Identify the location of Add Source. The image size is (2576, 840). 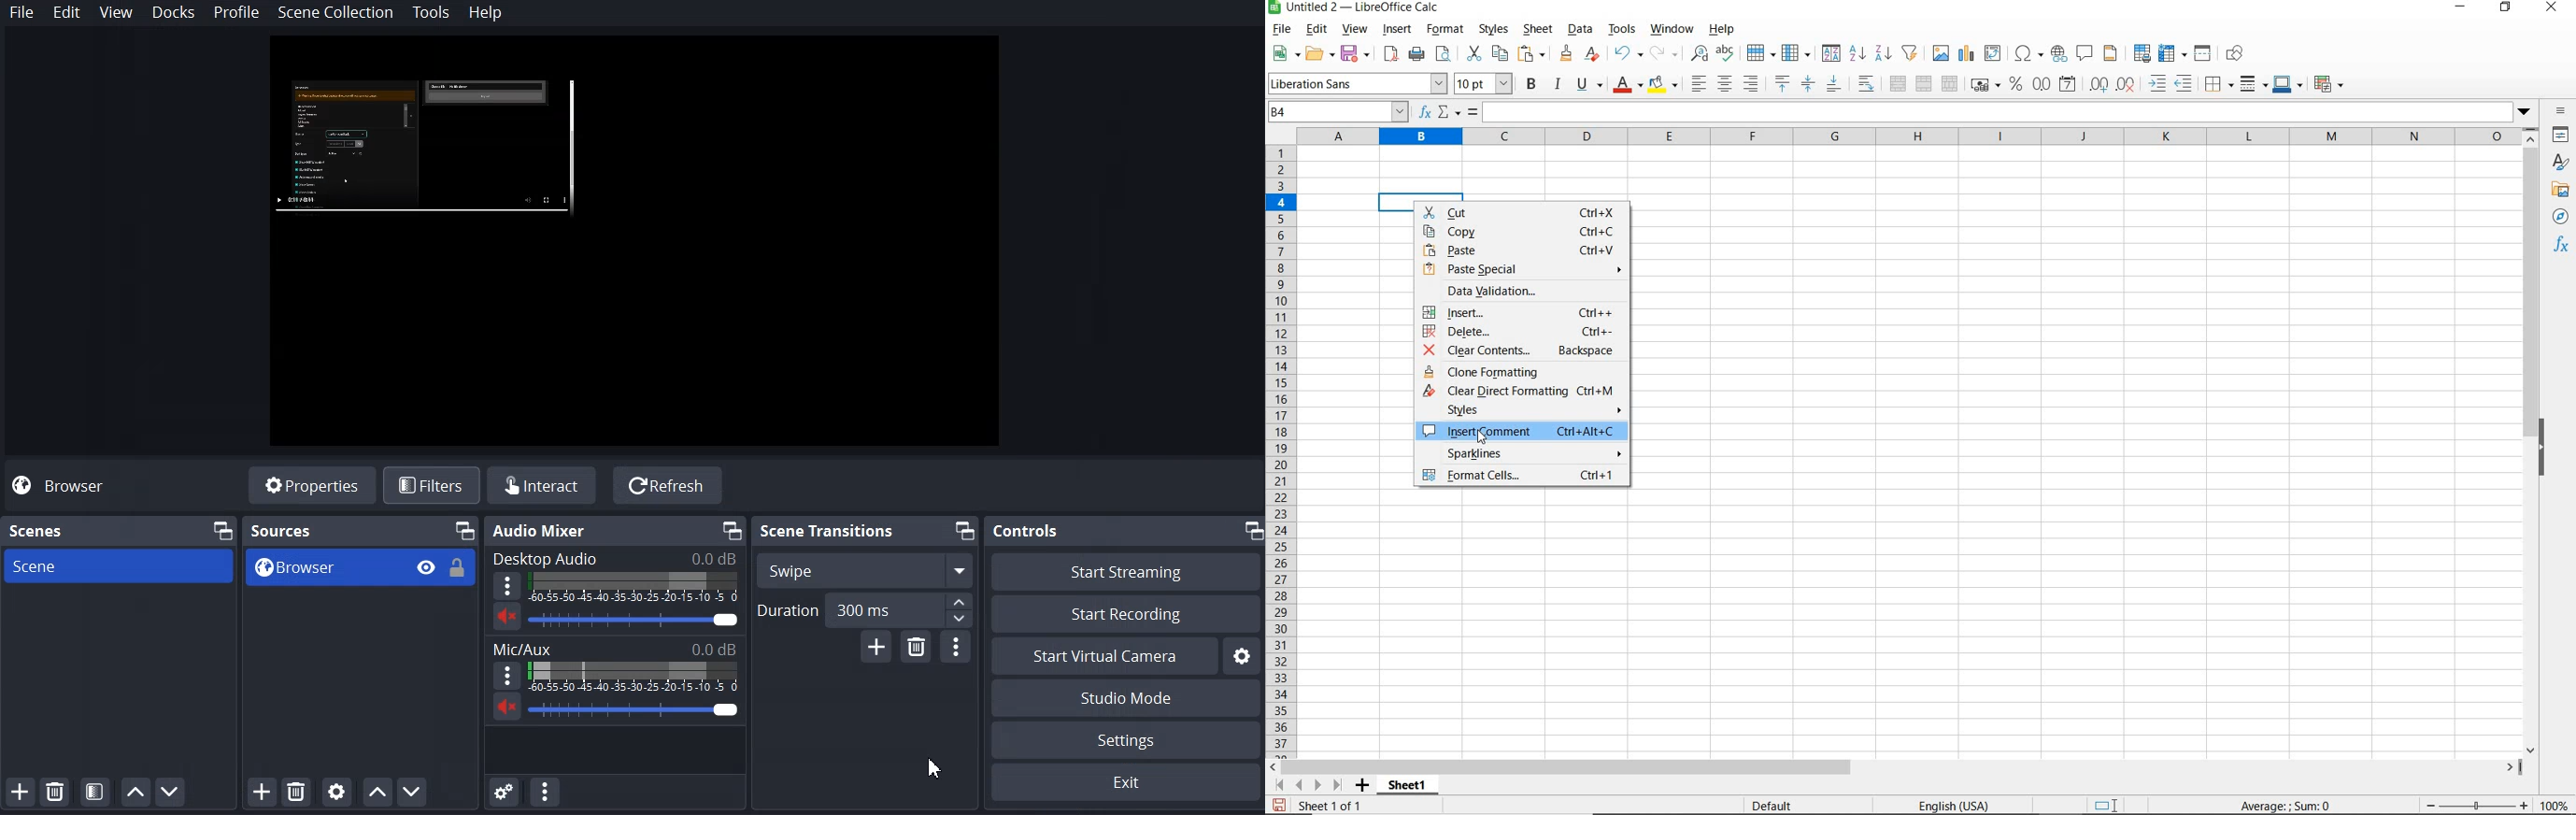
(263, 793).